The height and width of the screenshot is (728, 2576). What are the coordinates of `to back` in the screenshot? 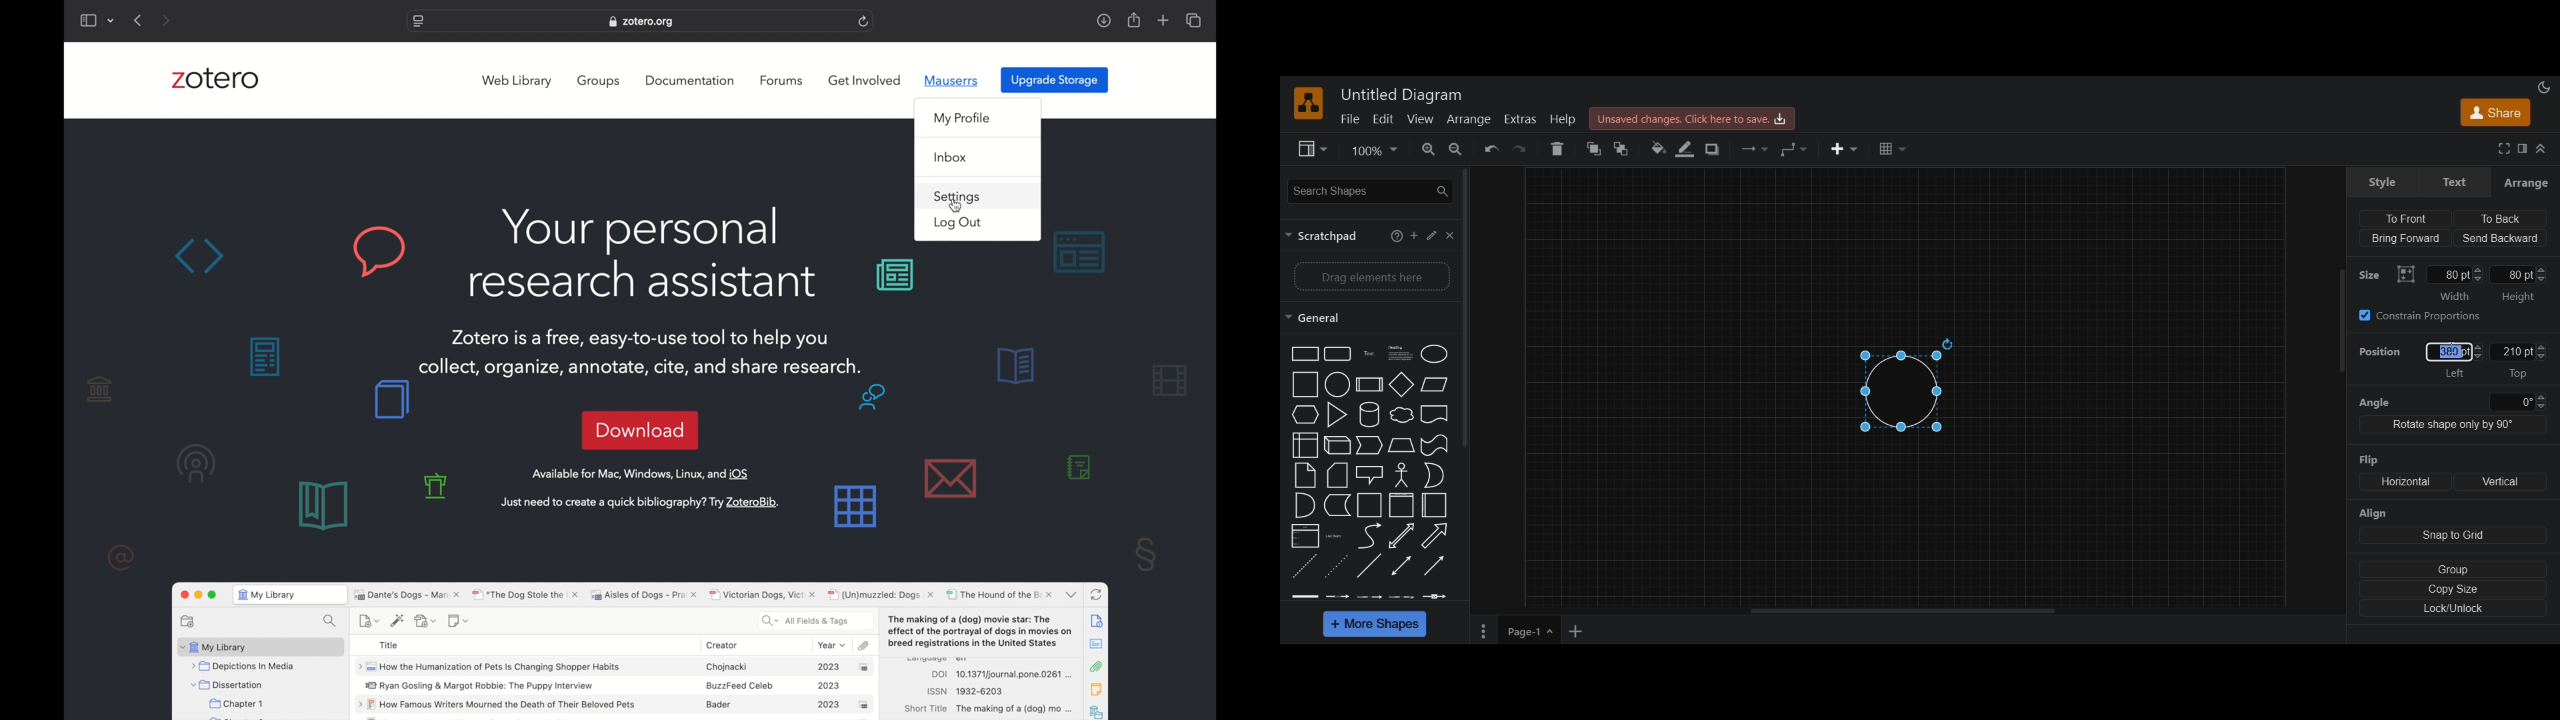 It's located at (1625, 149).